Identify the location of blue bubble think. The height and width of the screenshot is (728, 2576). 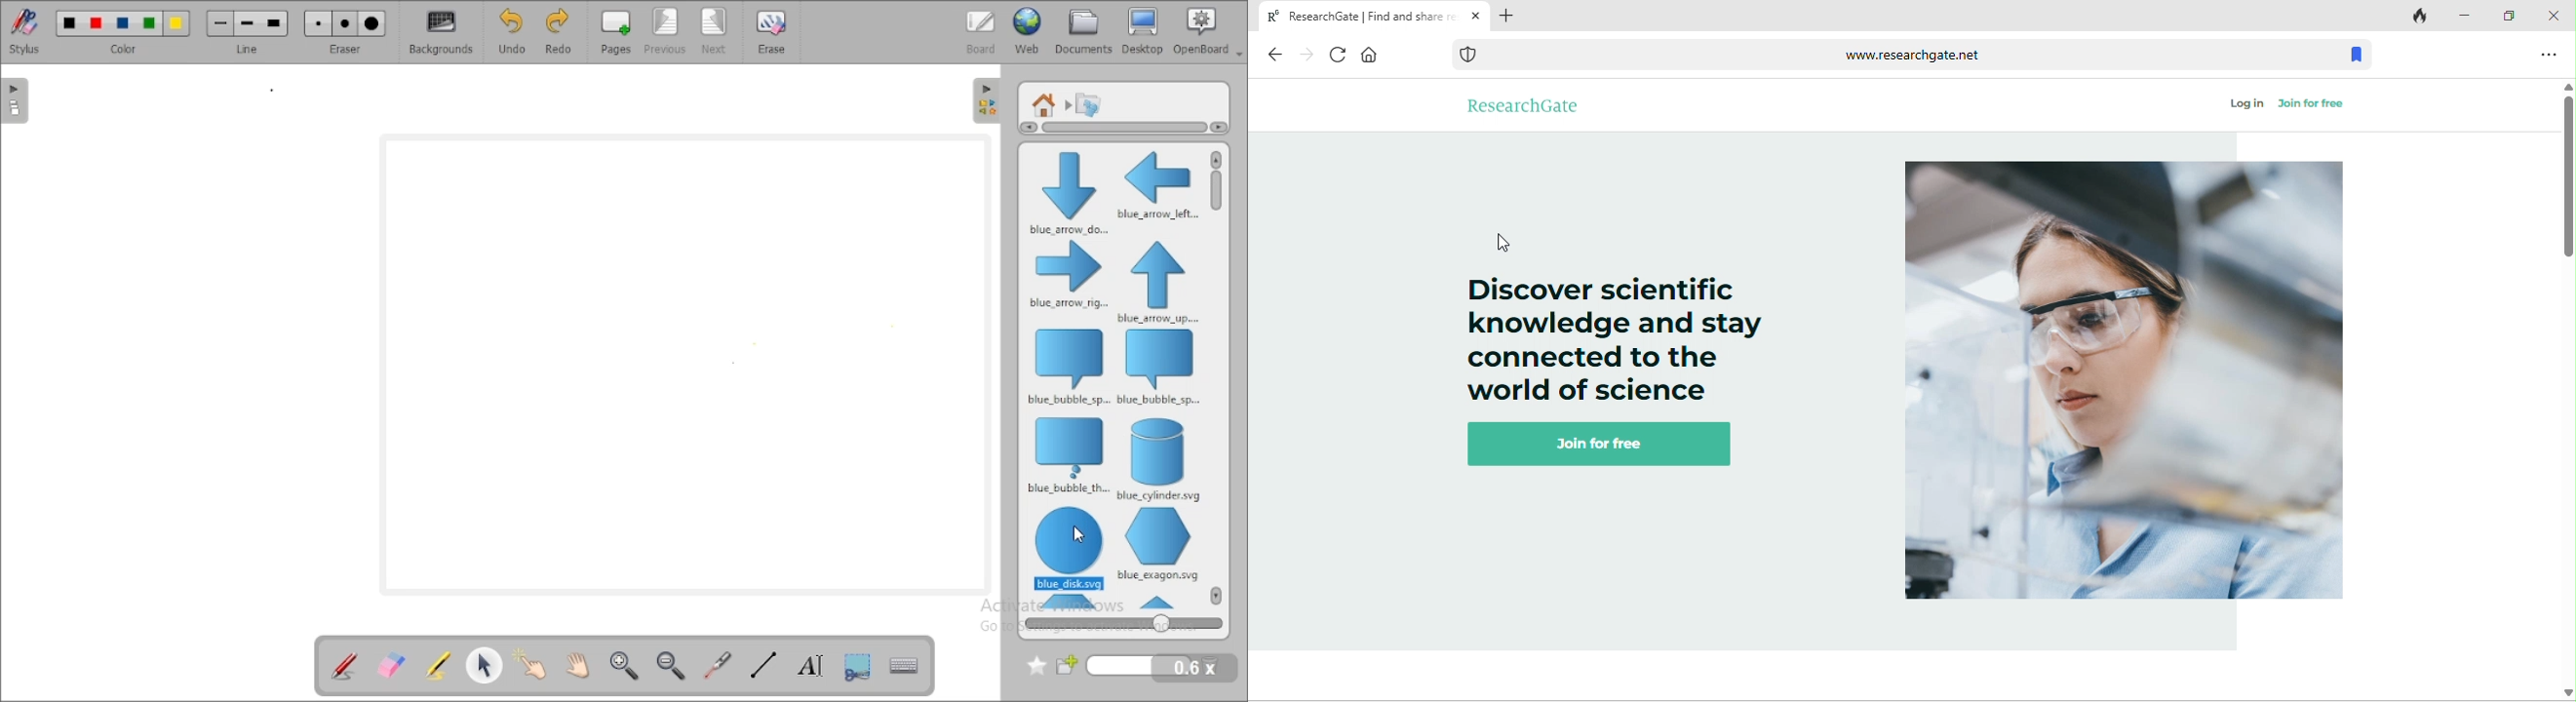
(1067, 455).